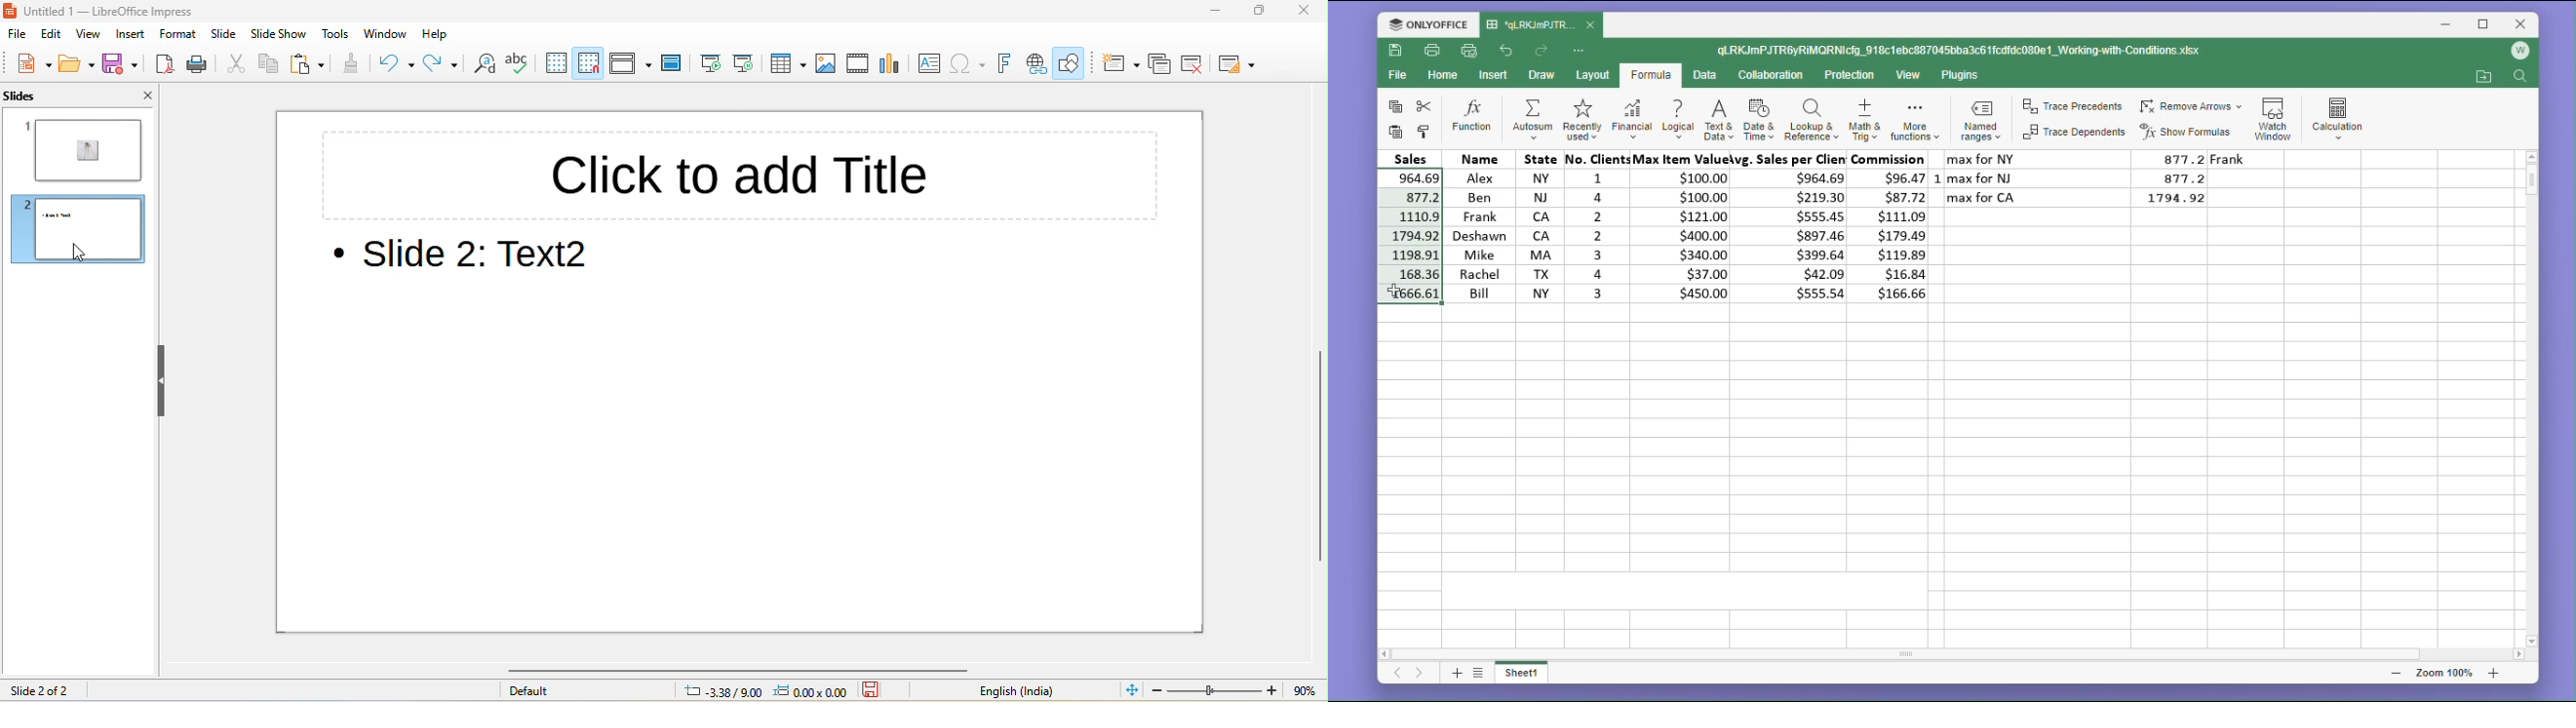 The image size is (2576, 728). Describe the element at coordinates (1531, 24) in the screenshot. I see `'qLRKJmPJTR...` at that location.